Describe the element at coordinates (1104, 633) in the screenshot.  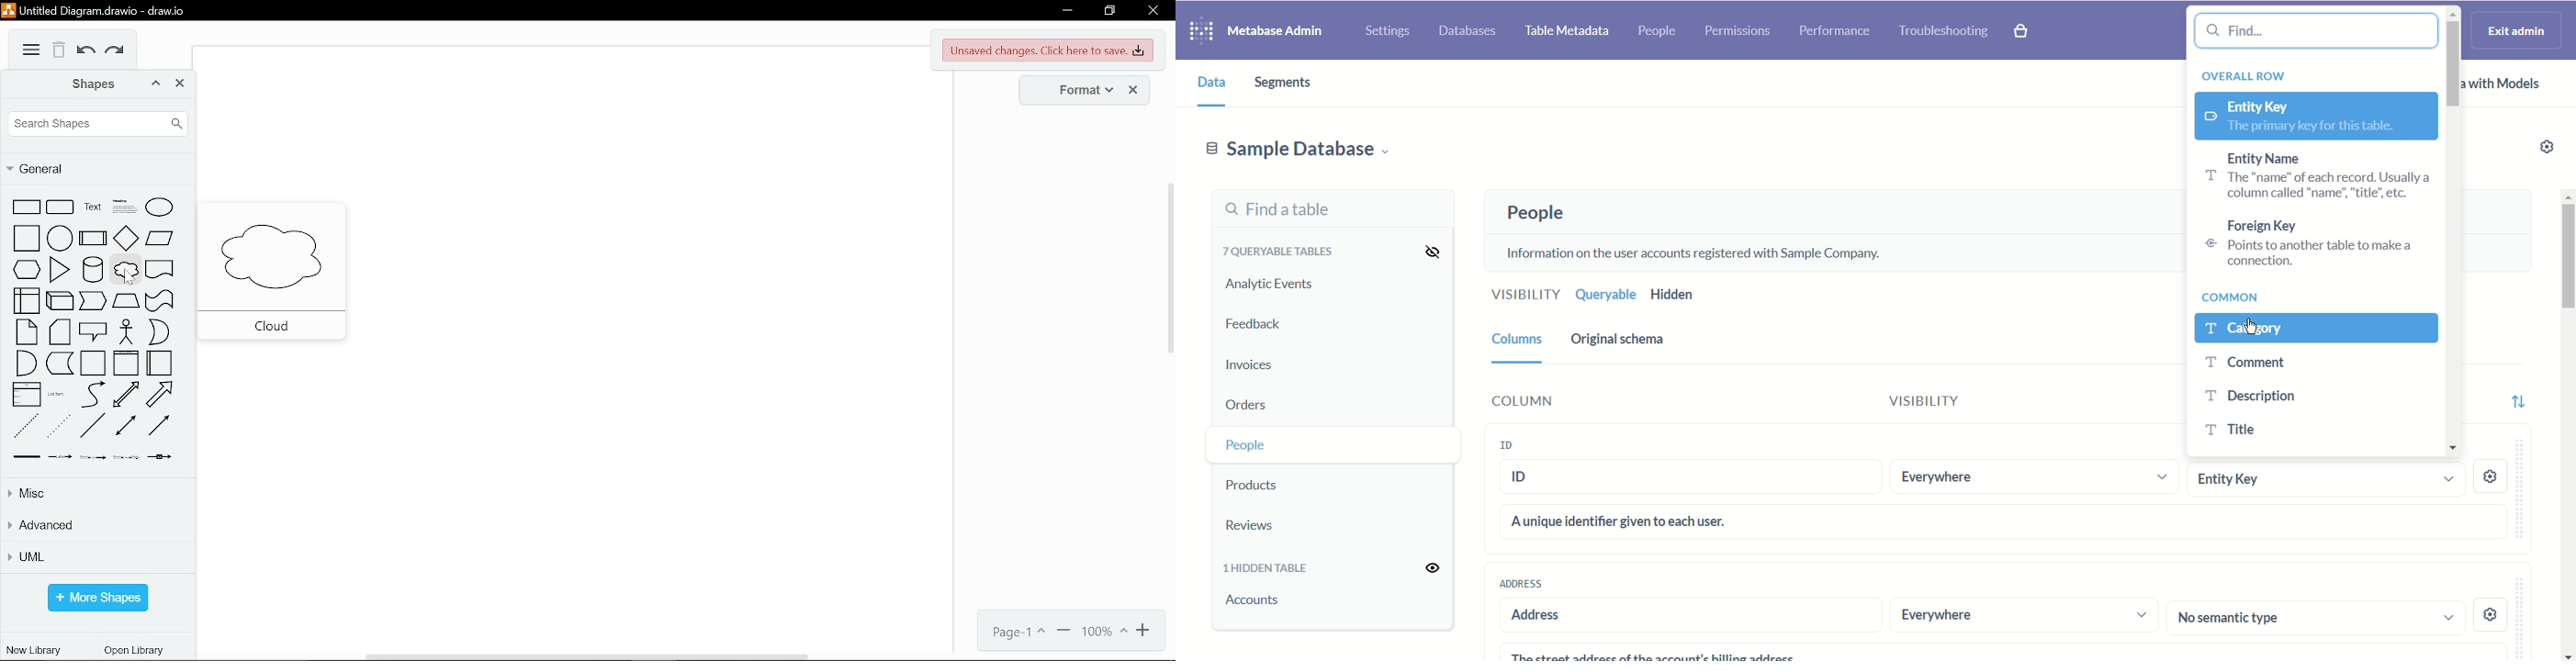
I see `current zoom` at that location.